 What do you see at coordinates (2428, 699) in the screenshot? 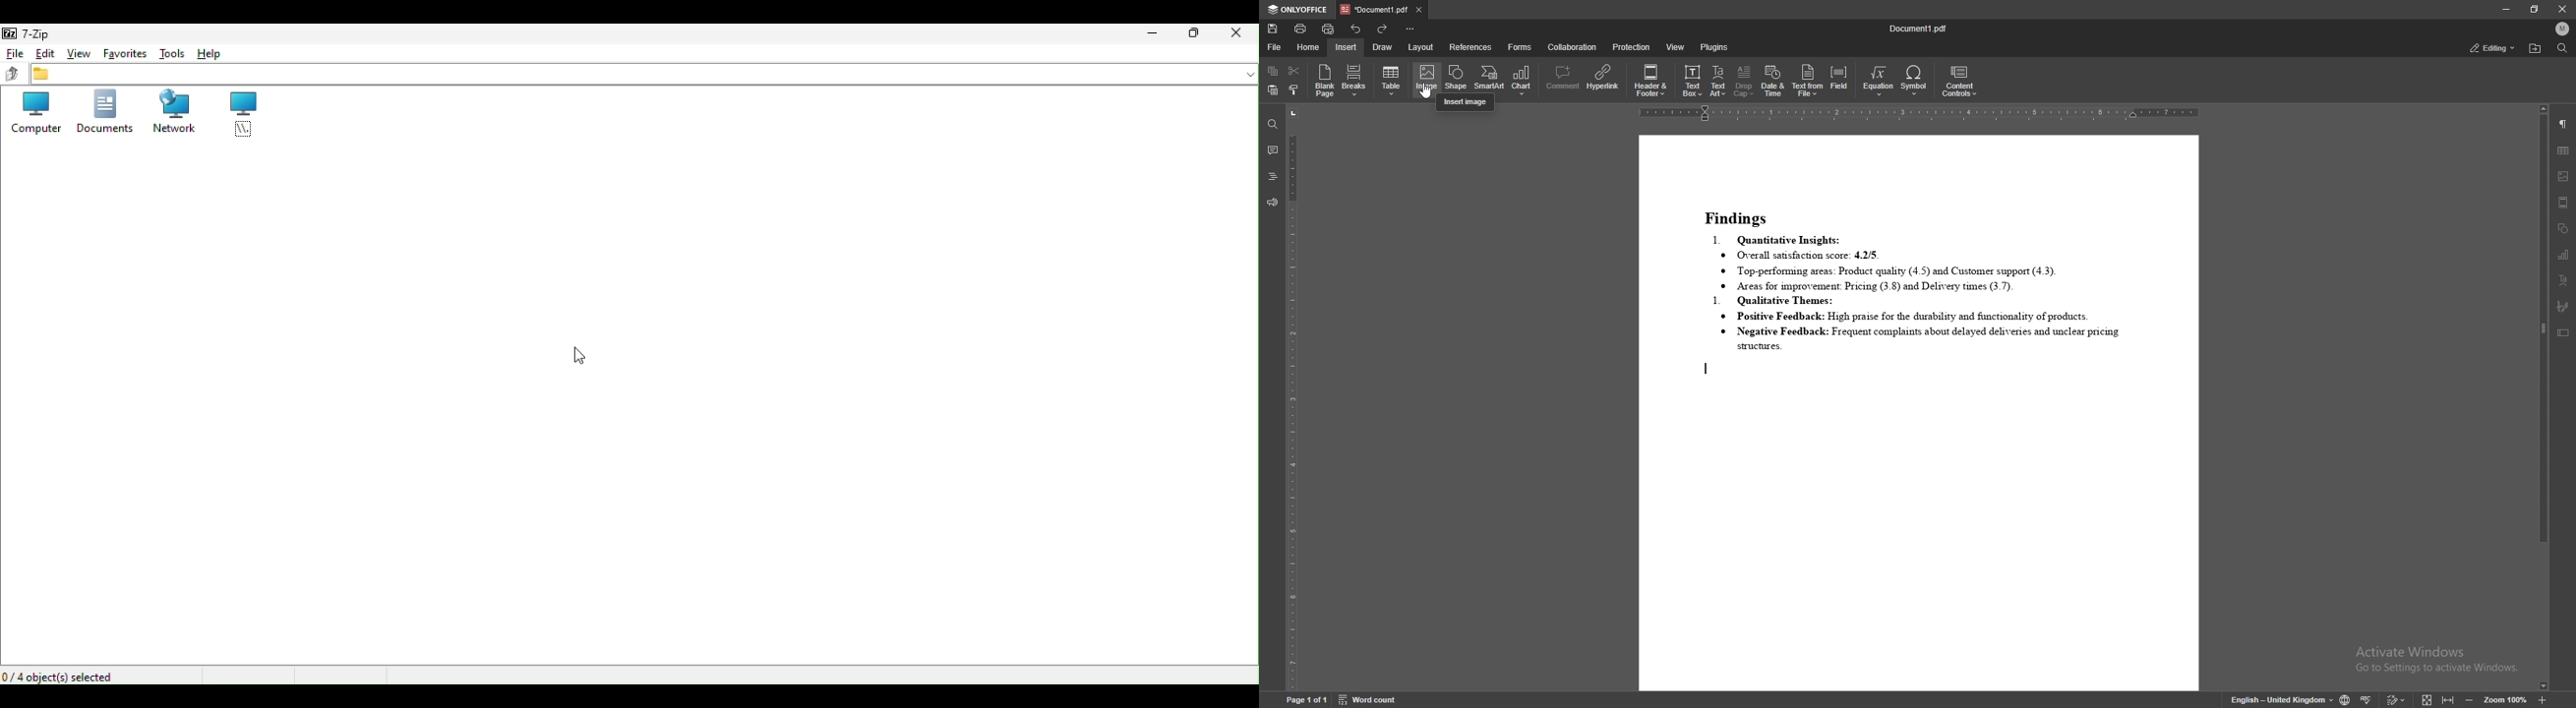
I see `fit to screen` at bounding box center [2428, 699].